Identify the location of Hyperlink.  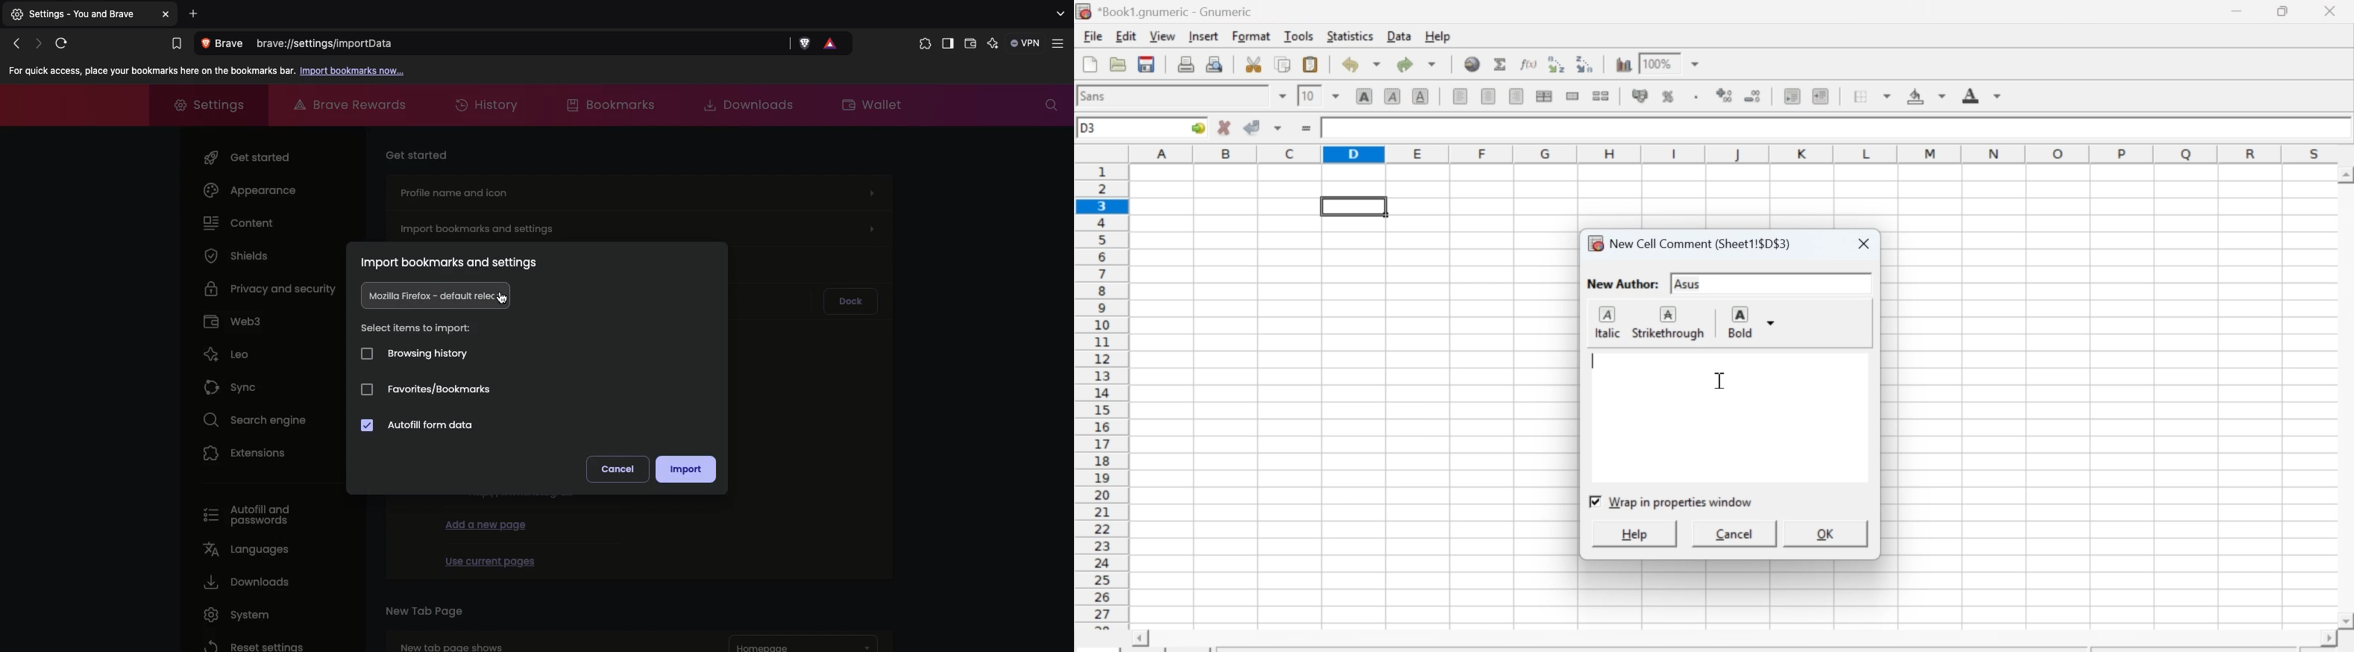
(1472, 65).